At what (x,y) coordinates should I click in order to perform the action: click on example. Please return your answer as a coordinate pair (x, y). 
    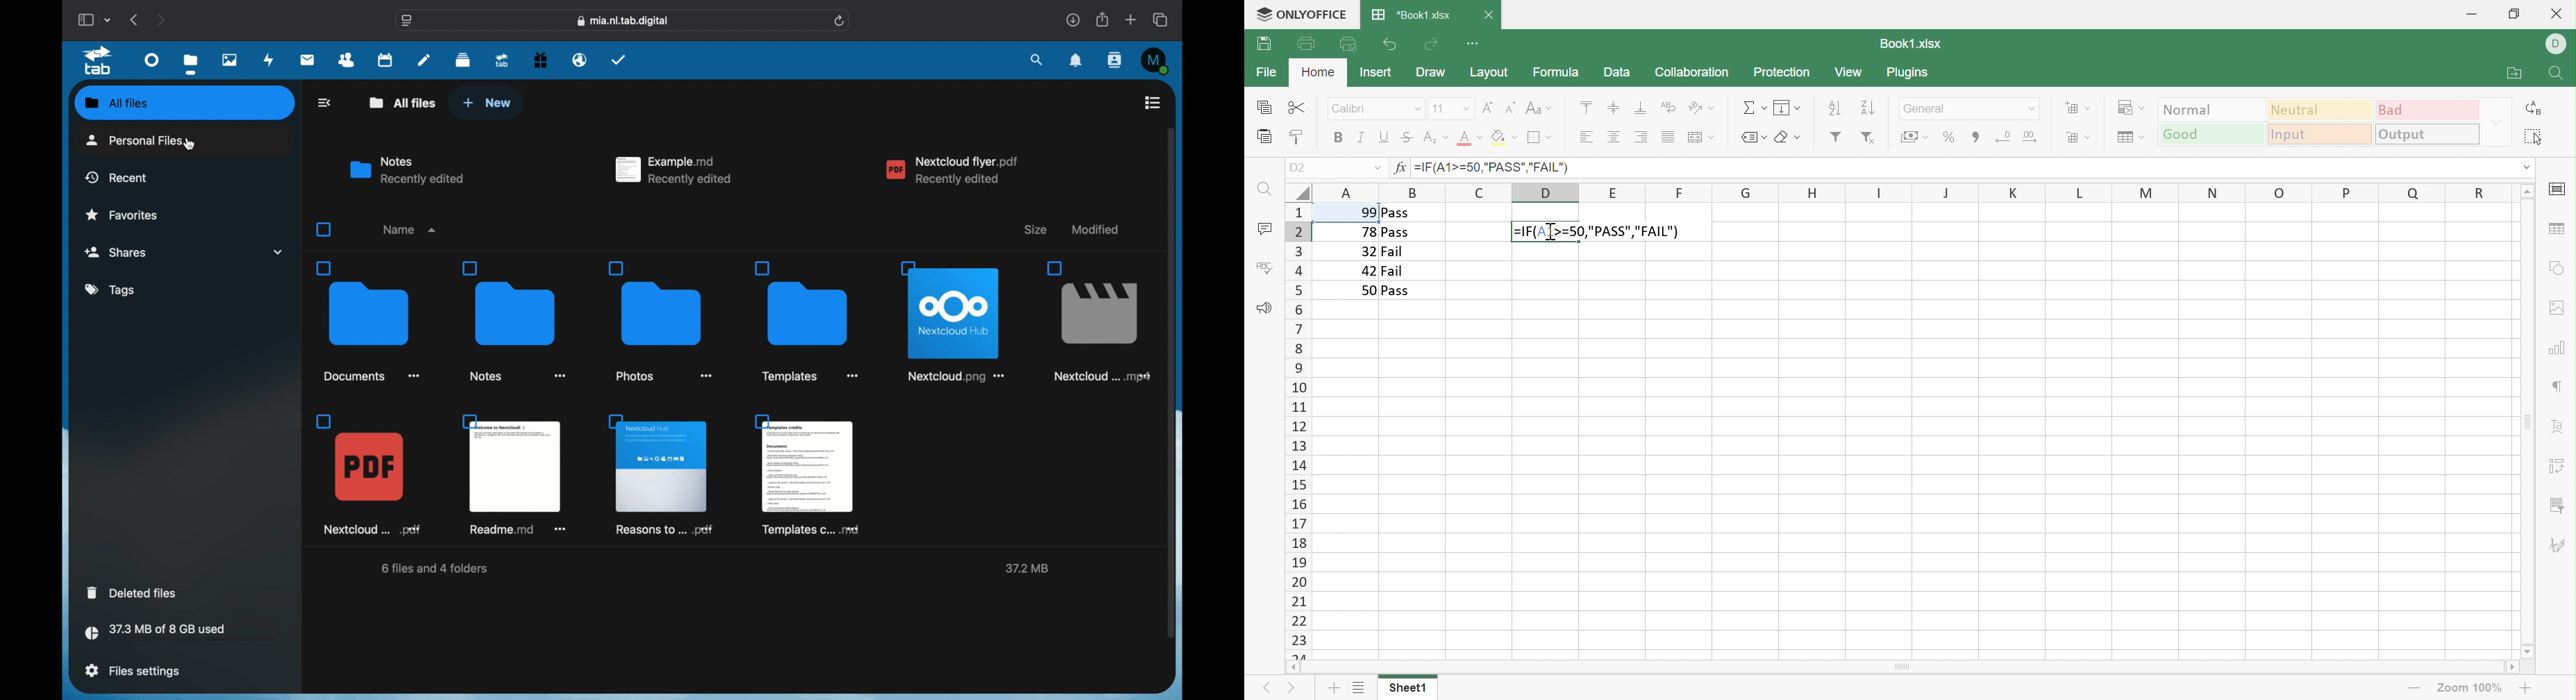
    Looking at the image, I should click on (674, 170).